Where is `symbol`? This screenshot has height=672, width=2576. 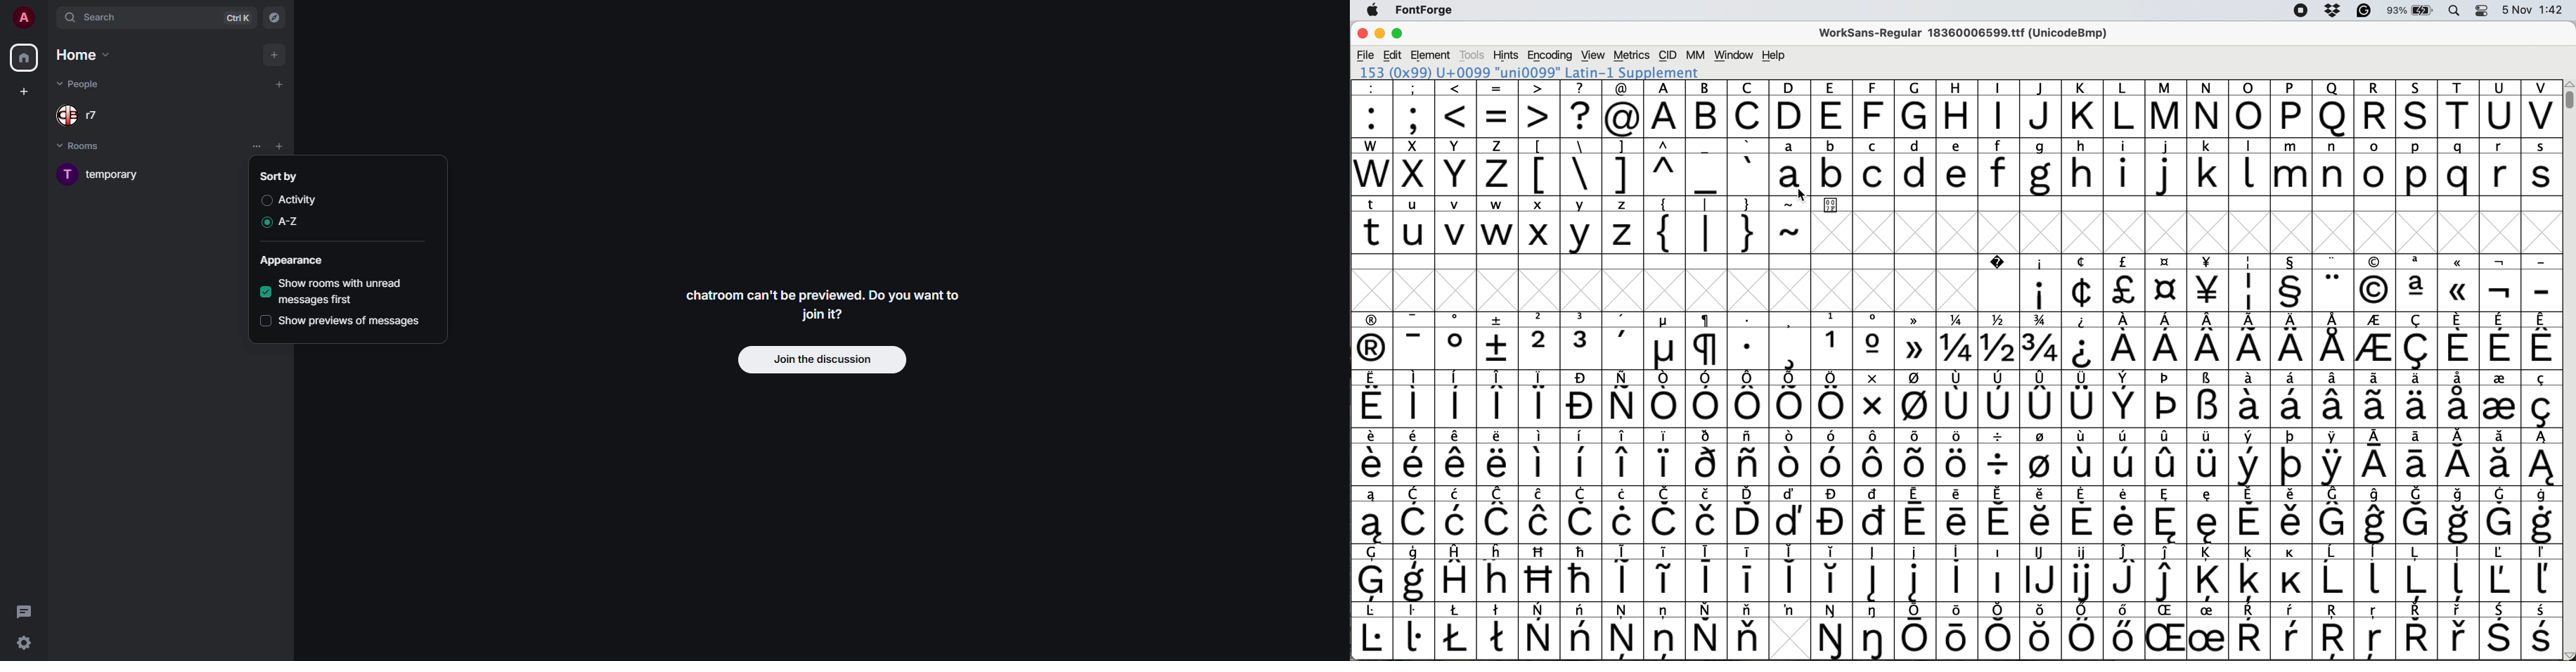 symbol is located at coordinates (2541, 573).